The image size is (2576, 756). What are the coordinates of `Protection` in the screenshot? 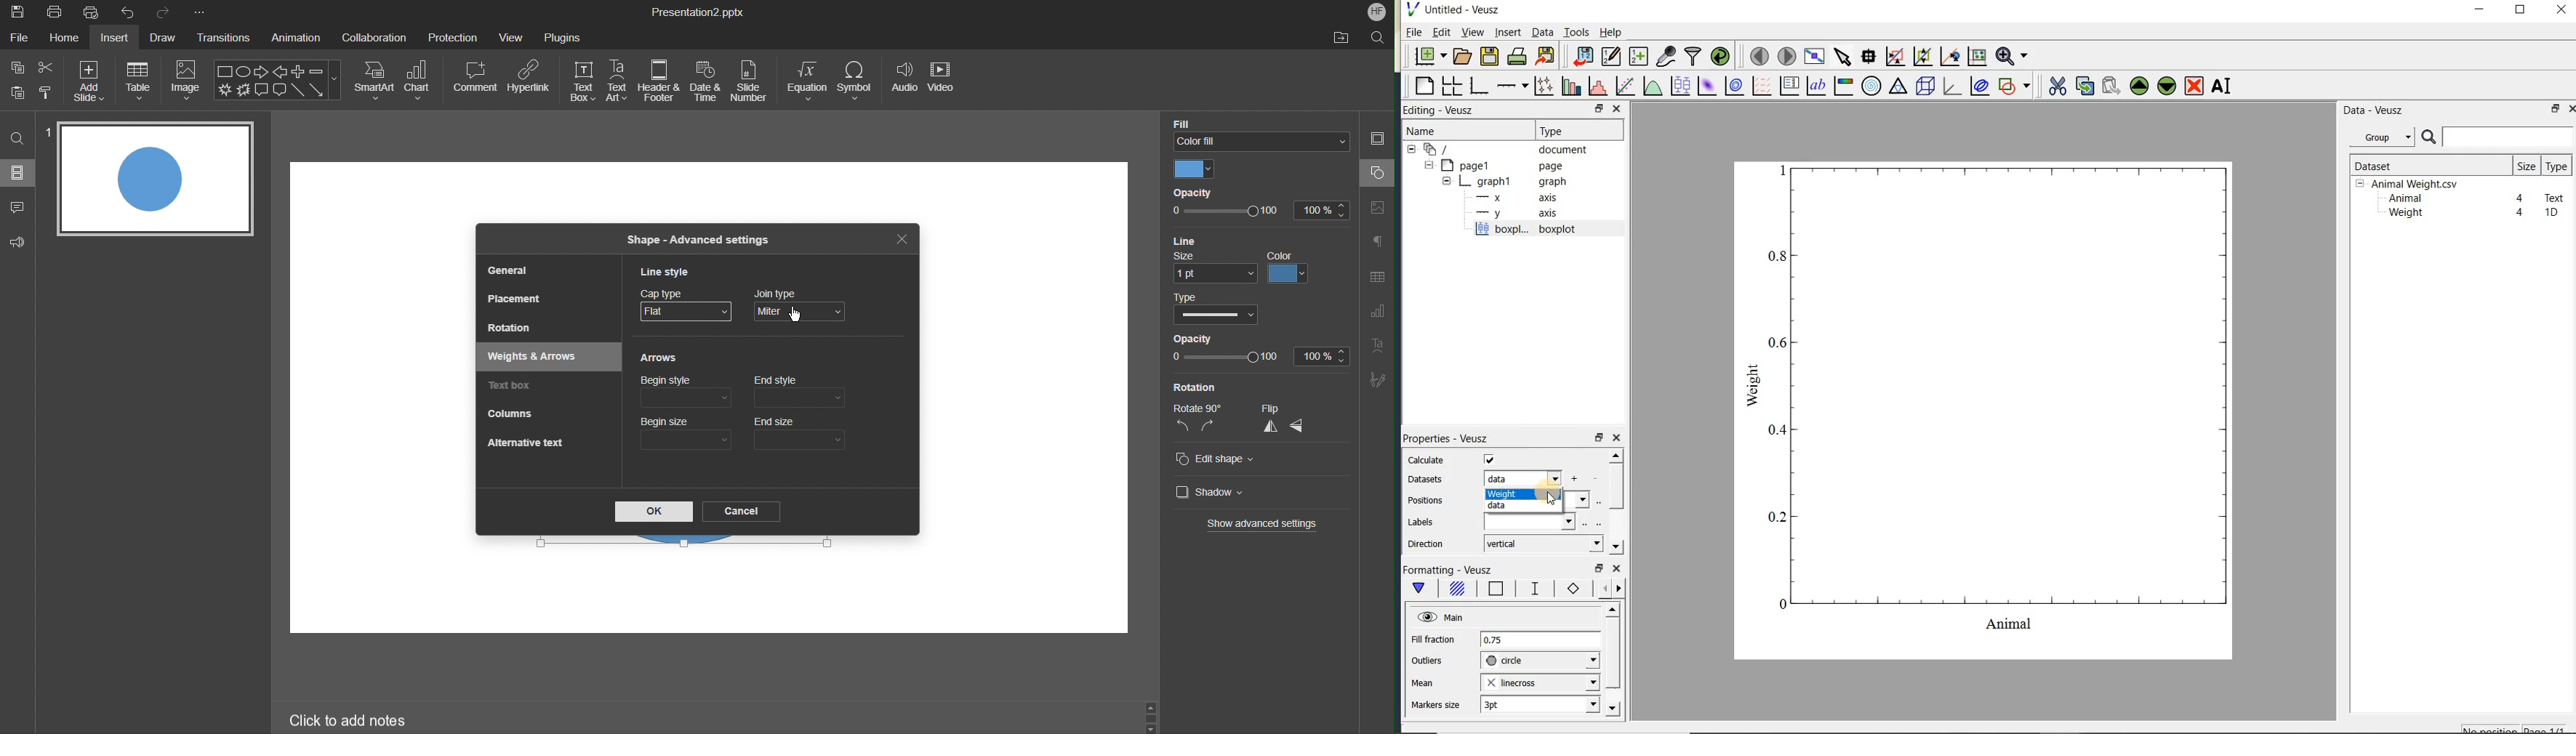 It's located at (453, 36).